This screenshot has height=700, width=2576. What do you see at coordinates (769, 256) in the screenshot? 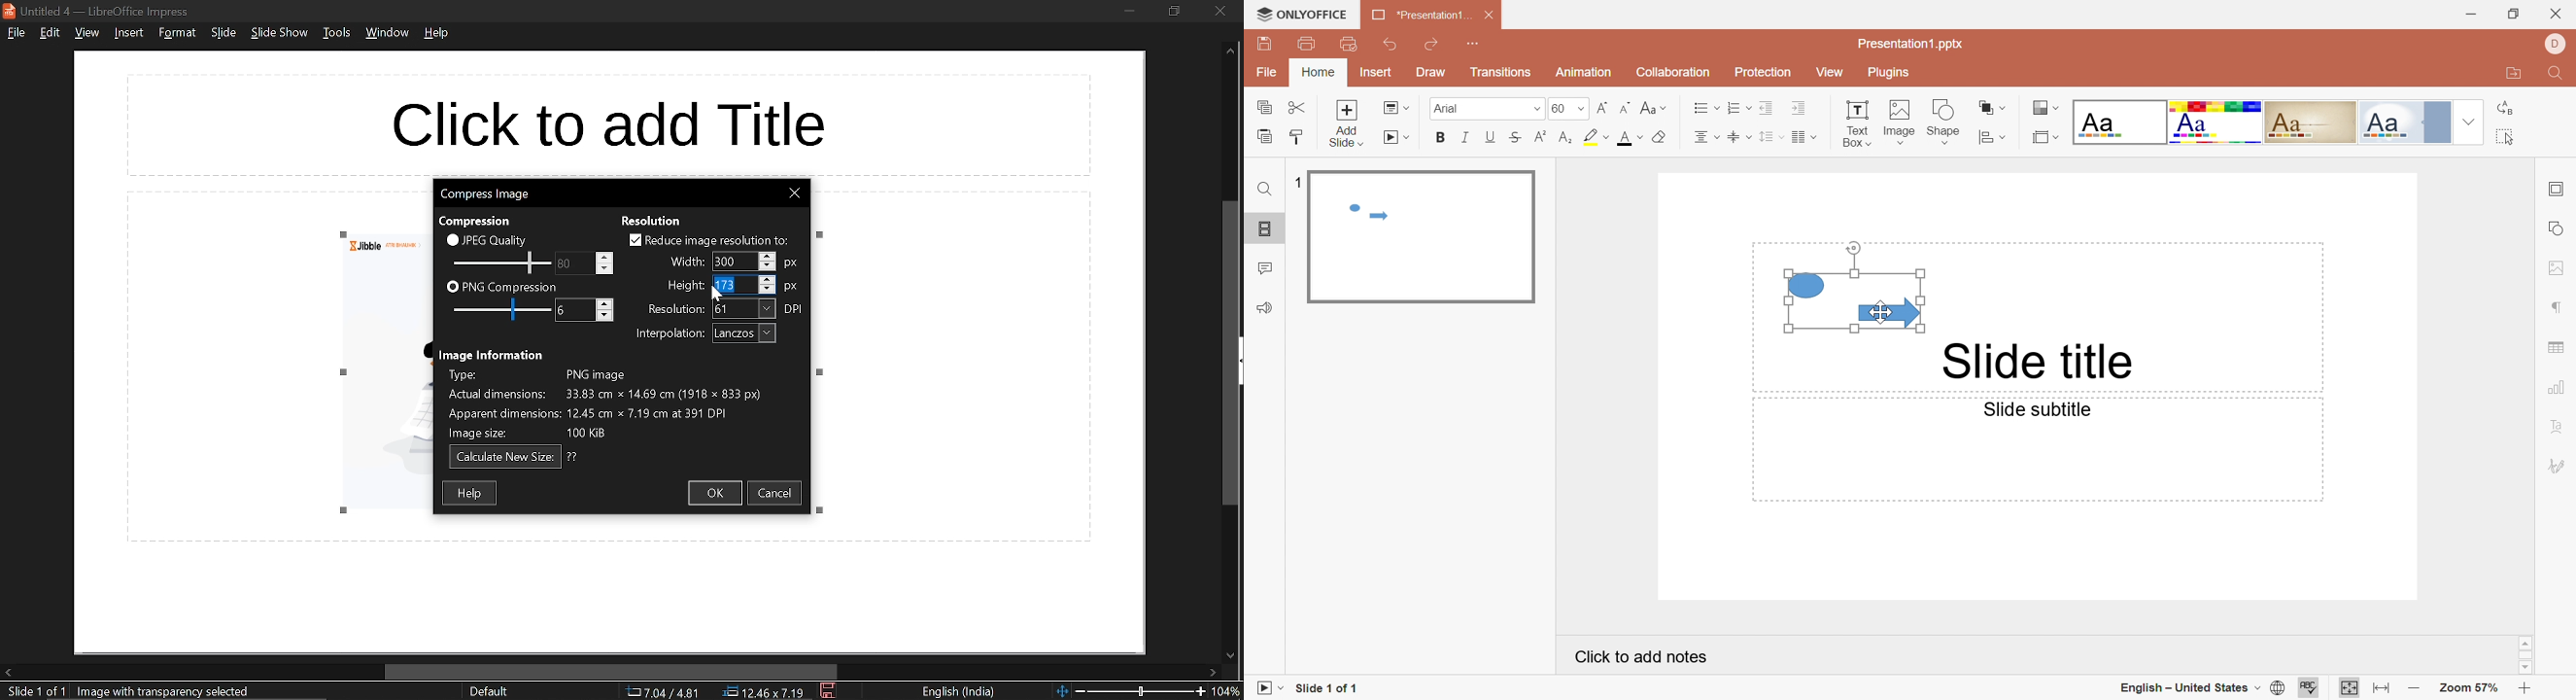
I see `Increase ` at bounding box center [769, 256].